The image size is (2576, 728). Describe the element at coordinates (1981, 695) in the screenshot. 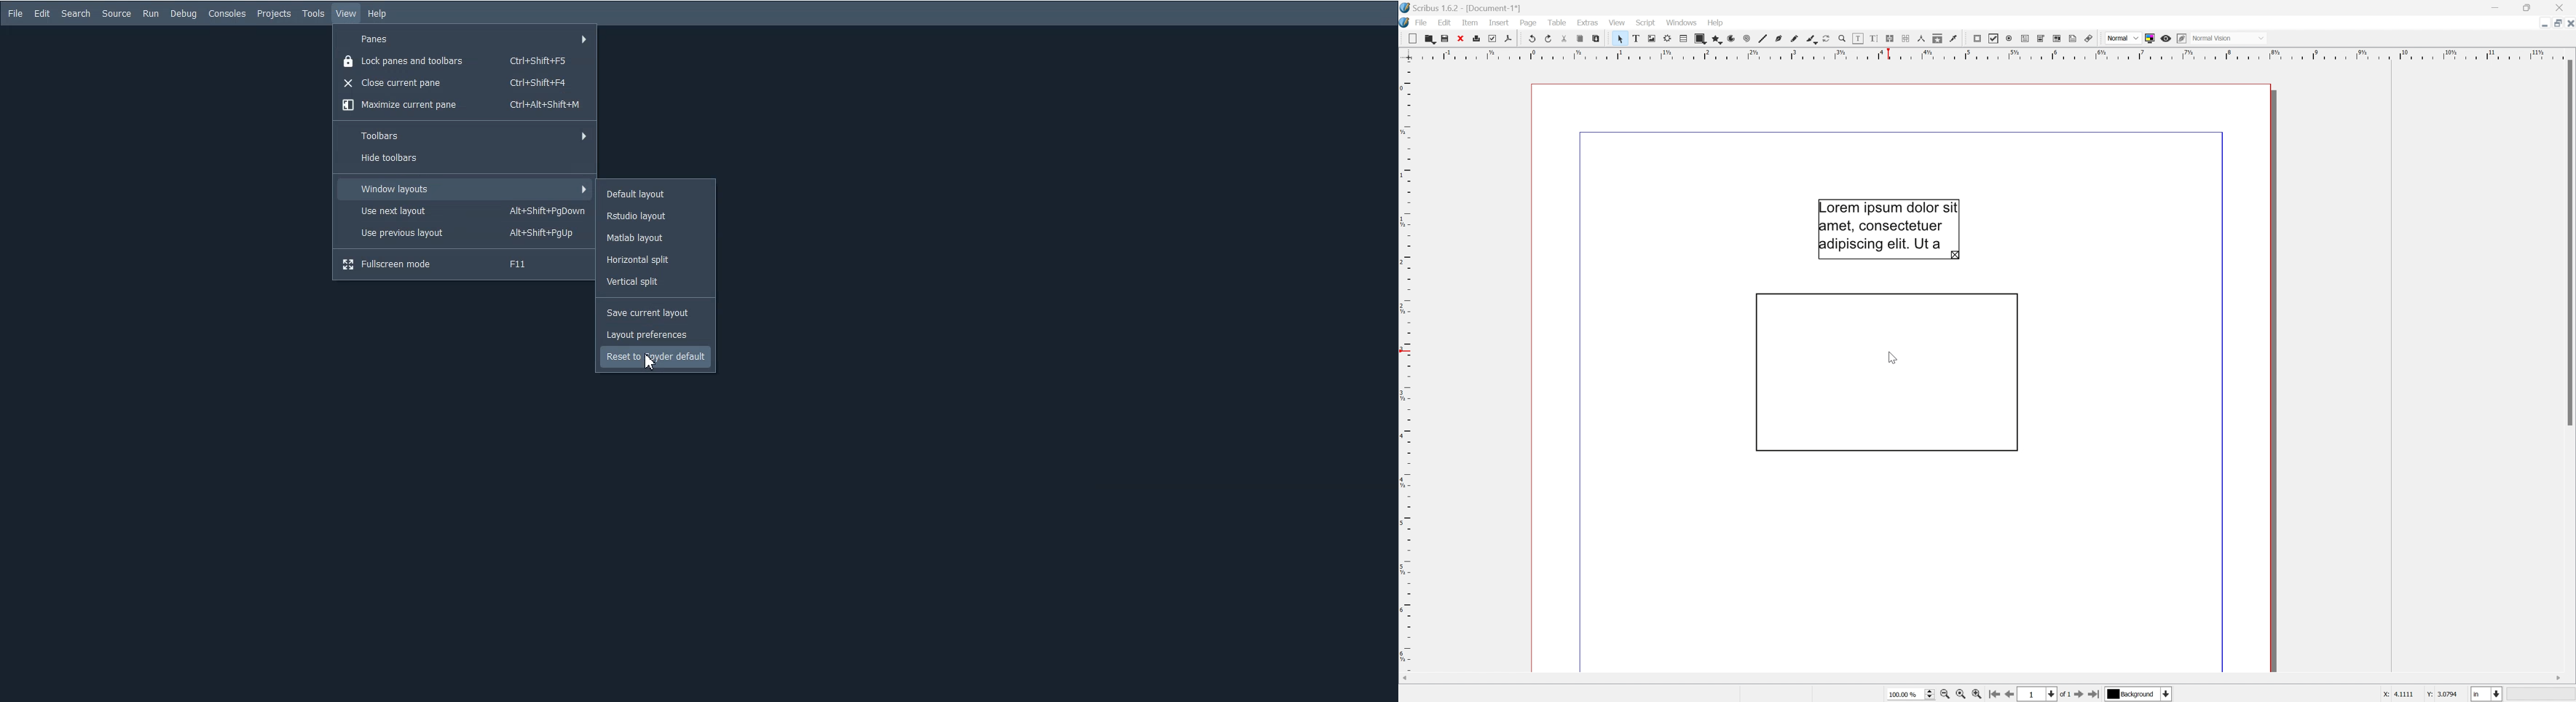

I see `Zoom in by the stepping value in tools preferences` at that location.